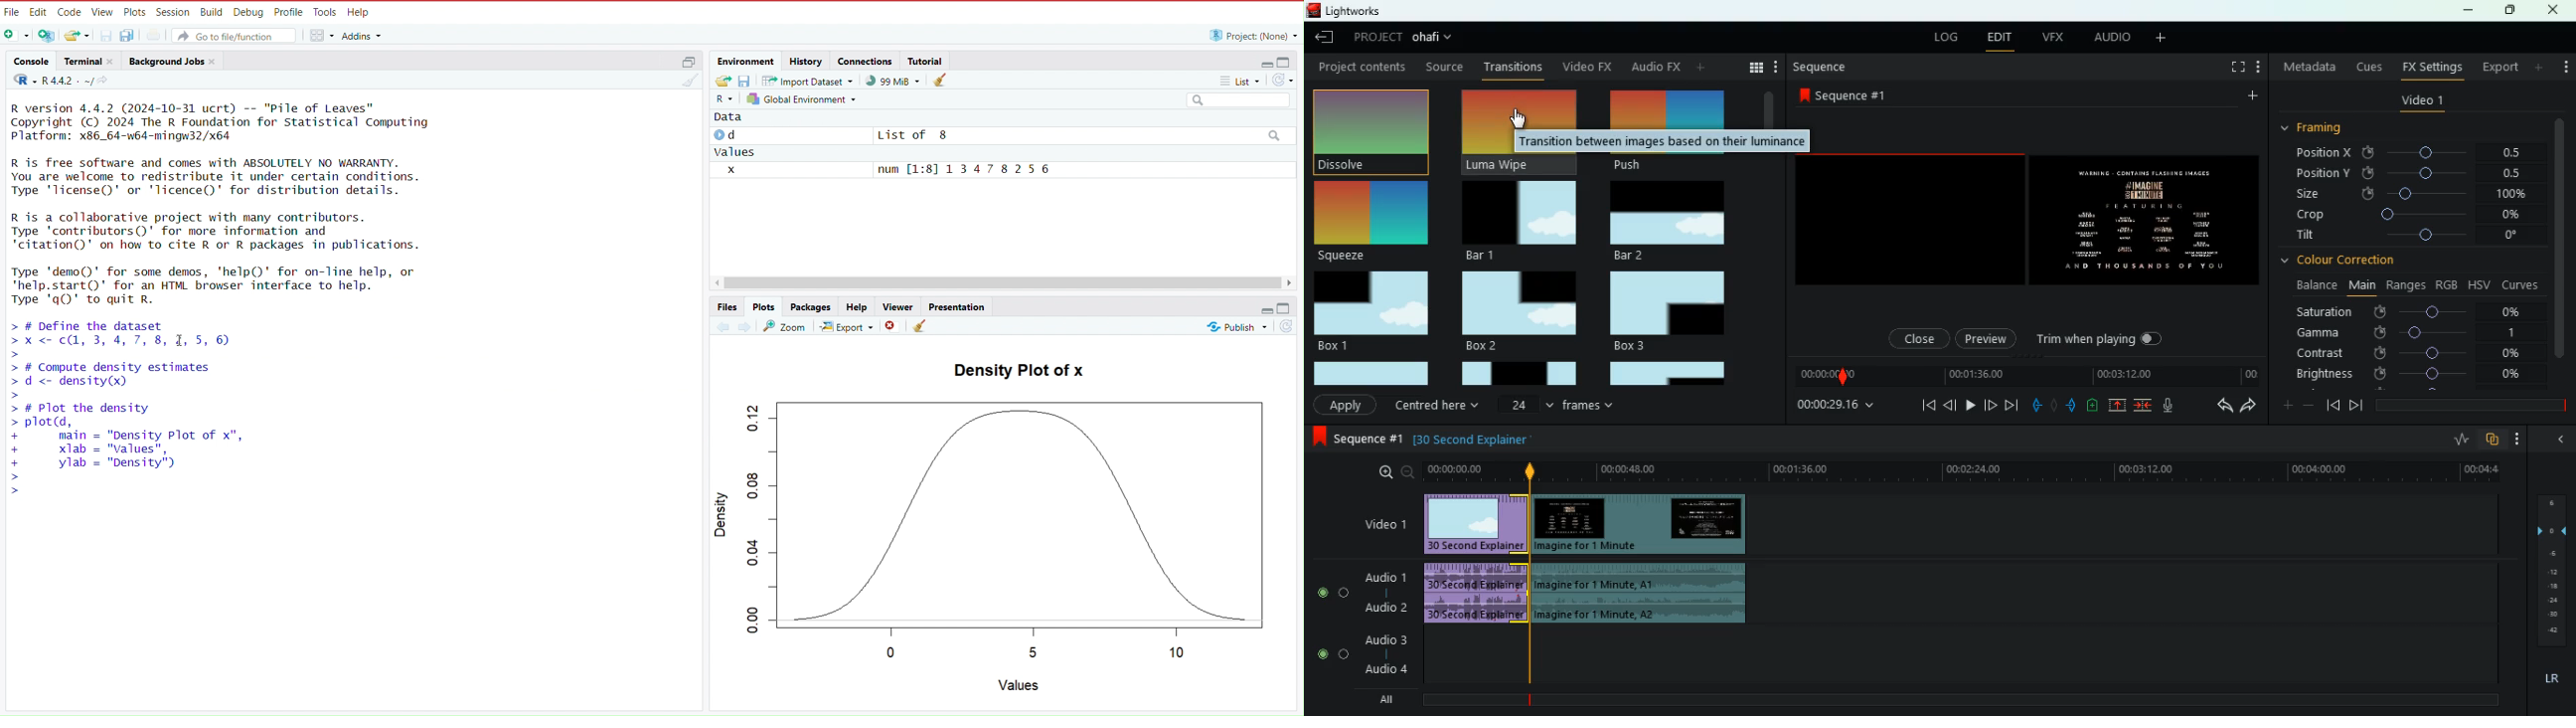 Image resolution: width=2576 pixels, height=728 pixels. Describe the element at coordinates (322, 36) in the screenshot. I see `workspace panes` at that location.